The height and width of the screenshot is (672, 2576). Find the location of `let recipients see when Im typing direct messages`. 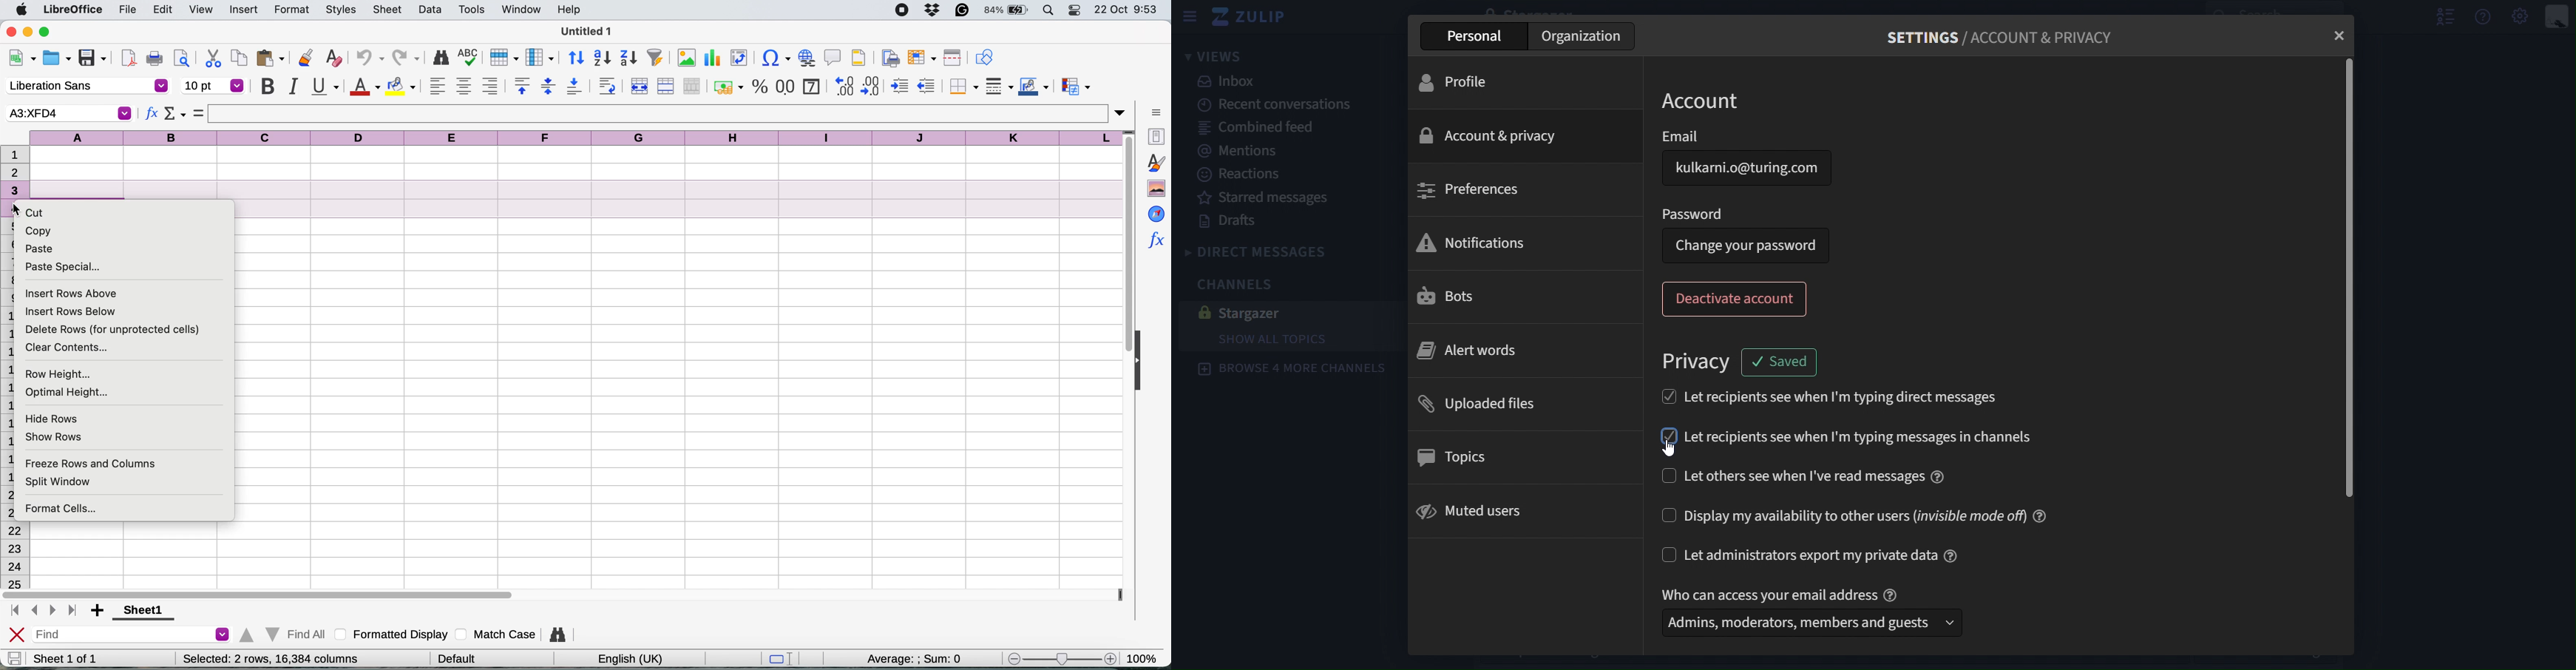

let recipients see when Im typing direct messages is located at coordinates (1861, 399).